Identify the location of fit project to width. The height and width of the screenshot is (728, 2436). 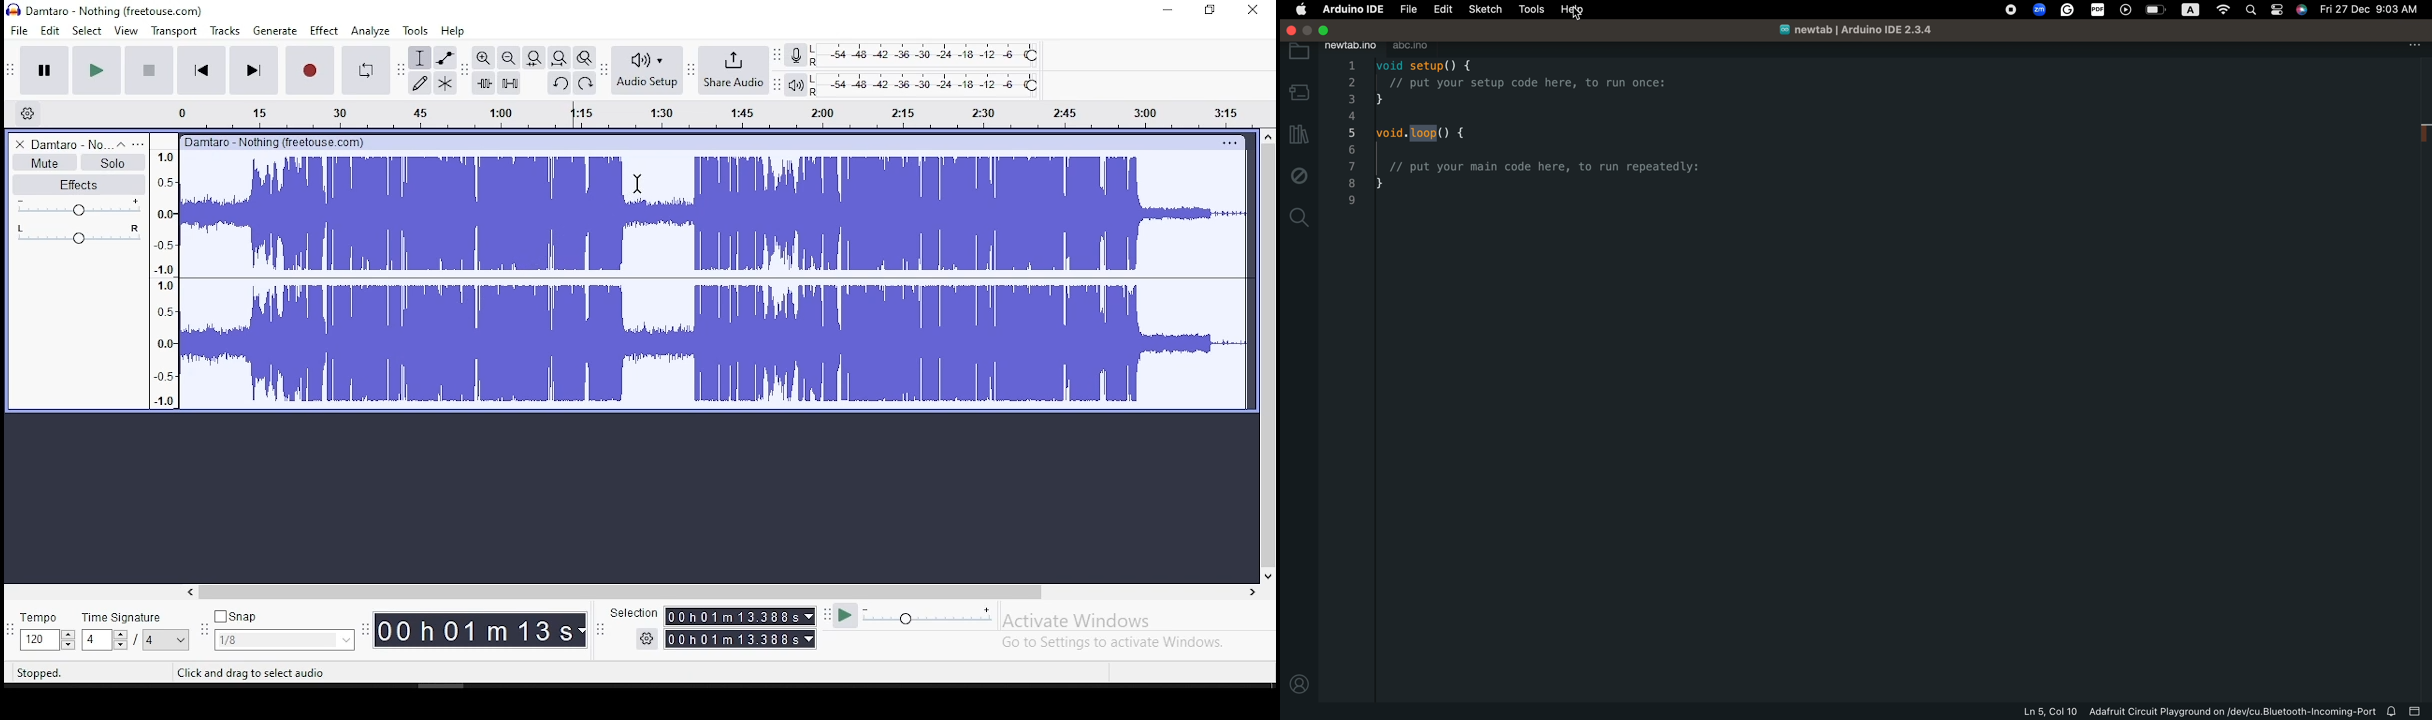
(535, 57).